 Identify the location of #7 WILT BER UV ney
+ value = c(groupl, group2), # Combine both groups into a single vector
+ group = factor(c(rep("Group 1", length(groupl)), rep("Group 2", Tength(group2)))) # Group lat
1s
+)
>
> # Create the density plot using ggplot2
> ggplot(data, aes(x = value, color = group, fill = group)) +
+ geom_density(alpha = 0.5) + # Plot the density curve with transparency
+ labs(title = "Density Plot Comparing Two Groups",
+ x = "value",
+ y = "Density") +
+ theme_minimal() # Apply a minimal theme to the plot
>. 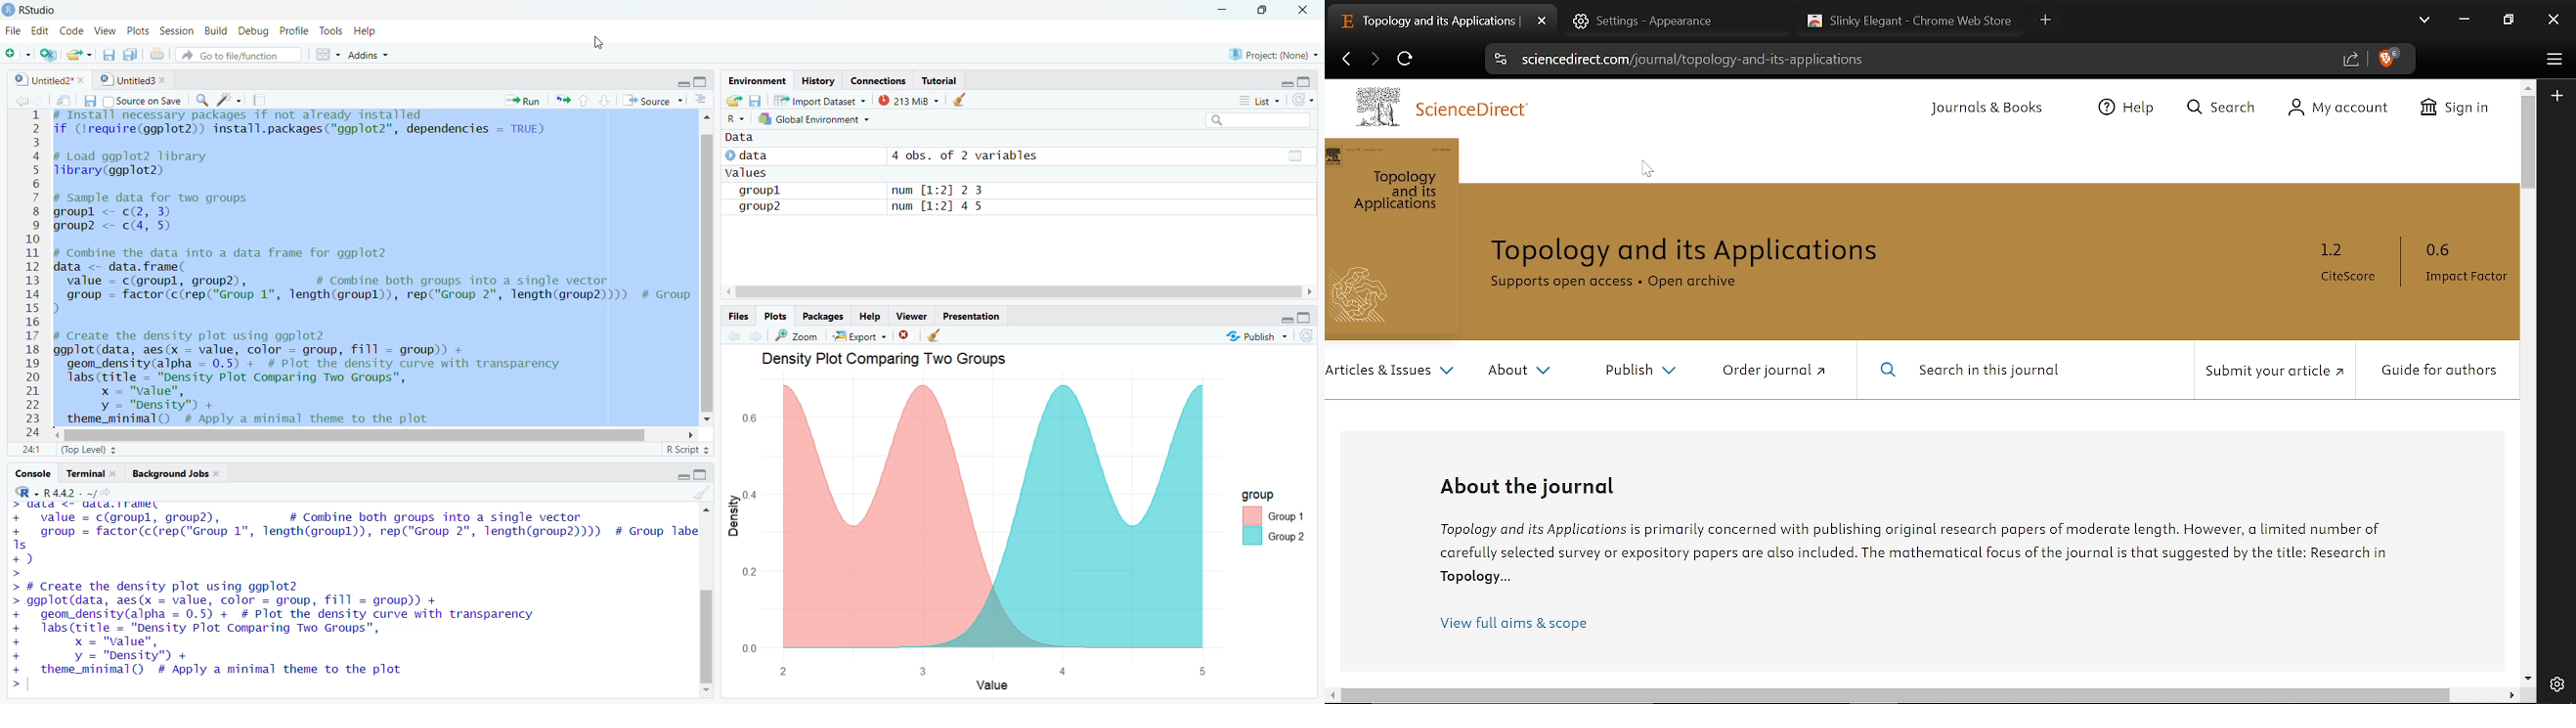
(347, 596).